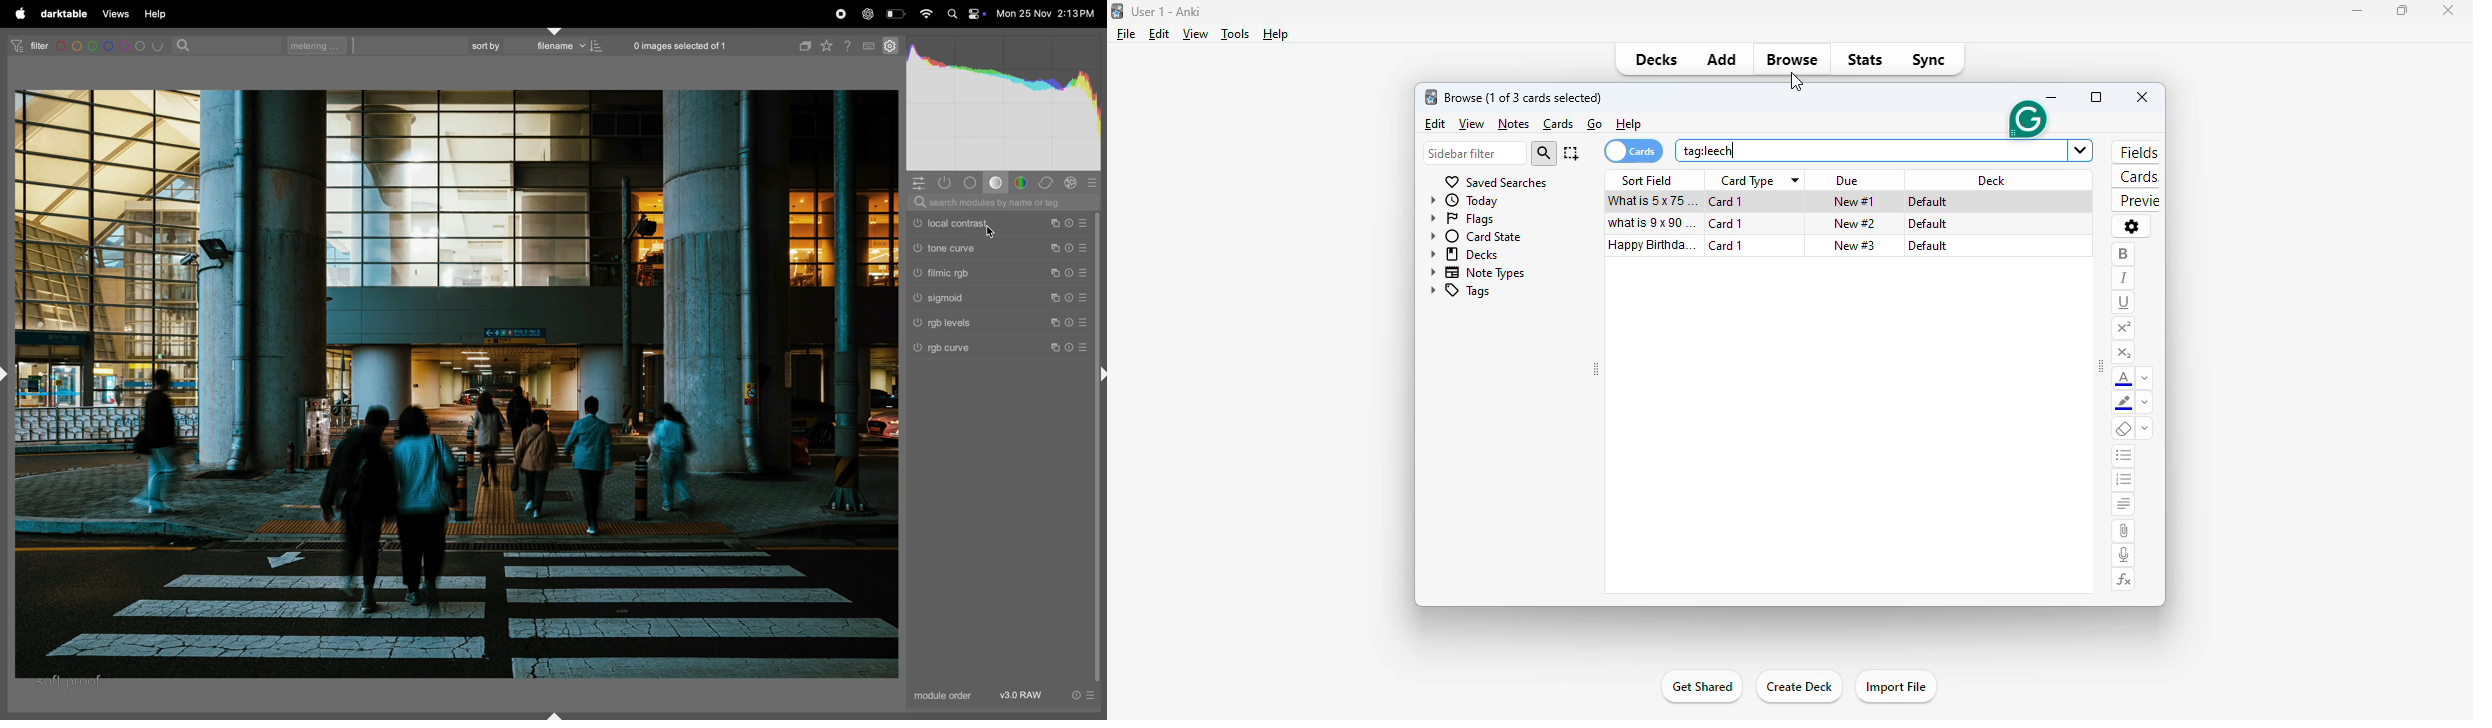 This screenshot has height=728, width=2492. I want to click on add, so click(1722, 58).